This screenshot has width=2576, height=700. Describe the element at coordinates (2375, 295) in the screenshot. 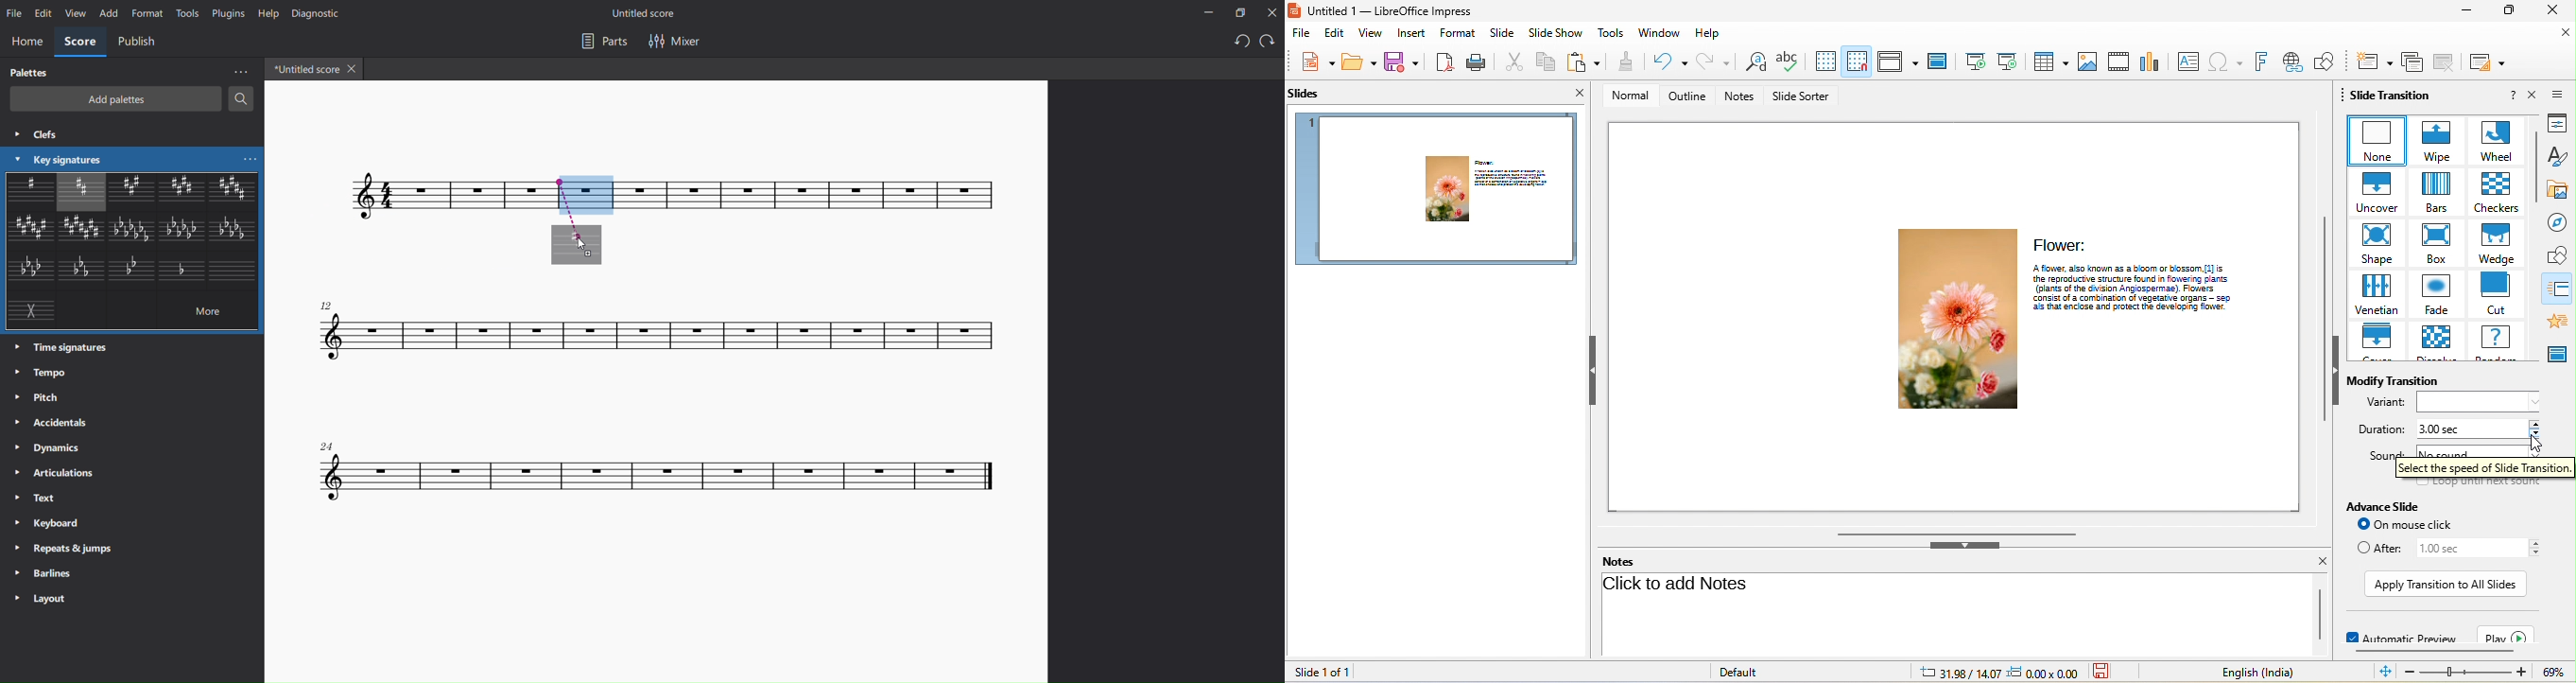

I see `venetian` at that location.